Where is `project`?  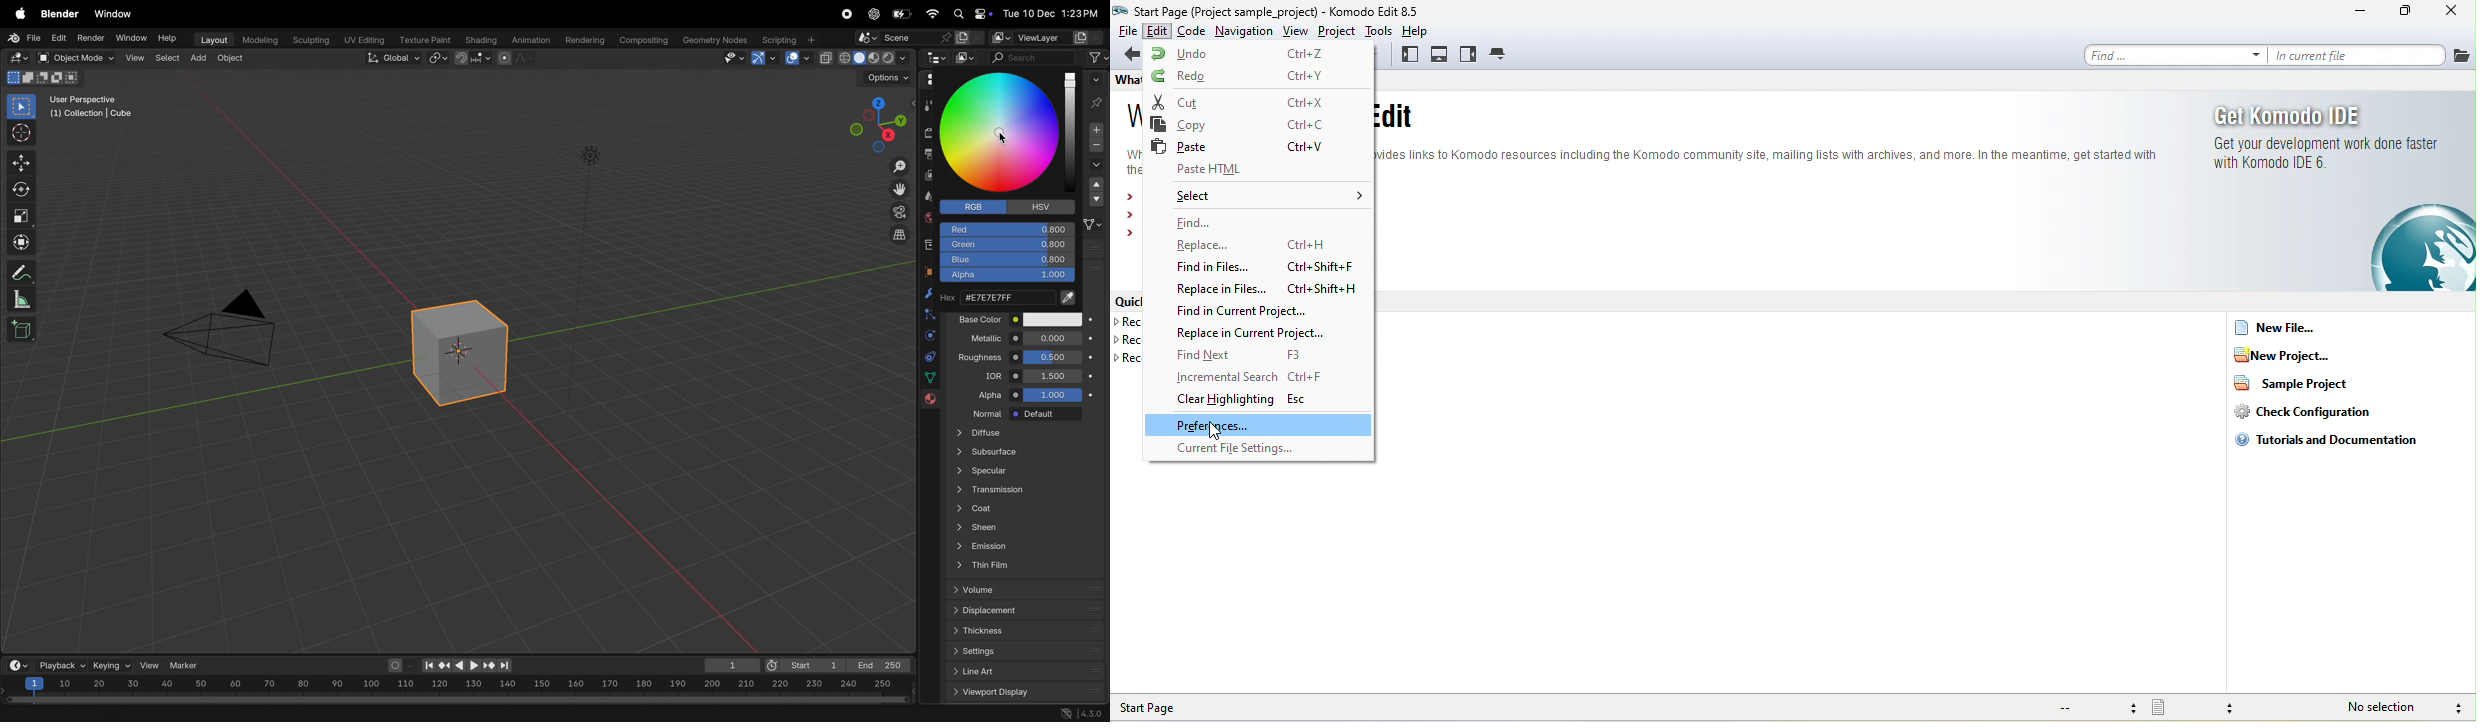 project is located at coordinates (1335, 30).